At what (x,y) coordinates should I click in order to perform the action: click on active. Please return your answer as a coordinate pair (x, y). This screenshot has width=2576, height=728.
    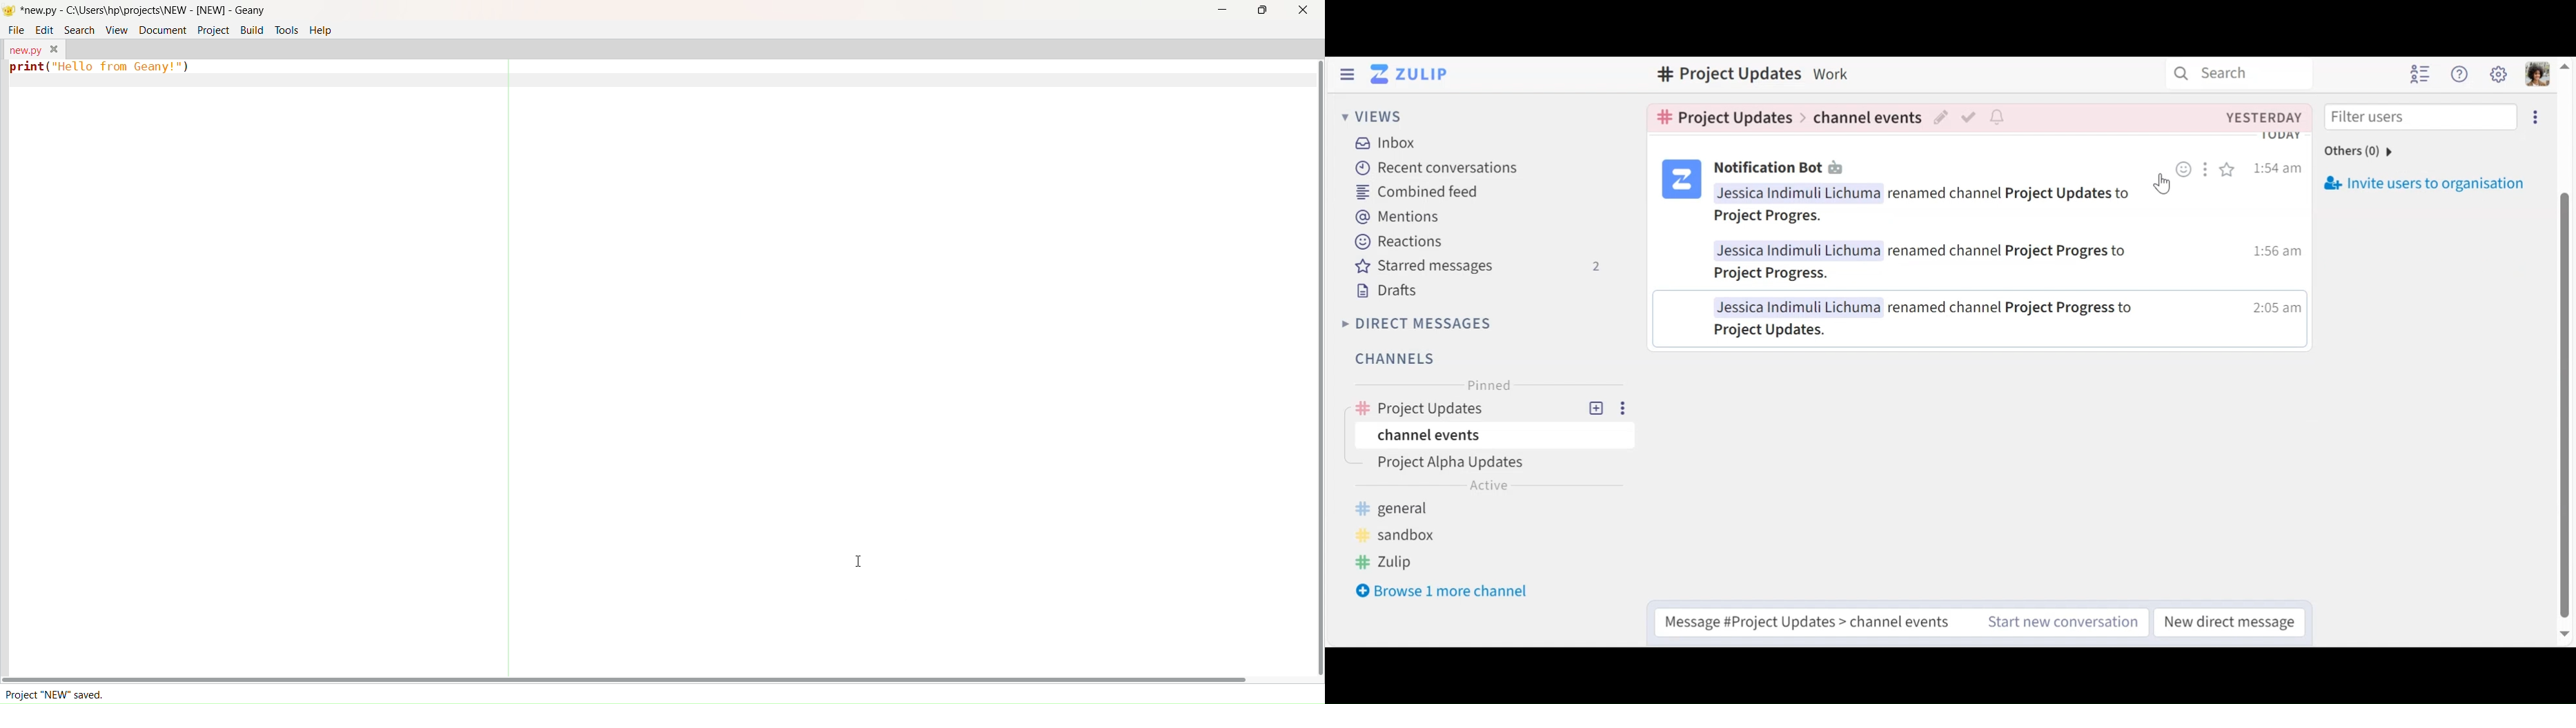
    Looking at the image, I should click on (1492, 487).